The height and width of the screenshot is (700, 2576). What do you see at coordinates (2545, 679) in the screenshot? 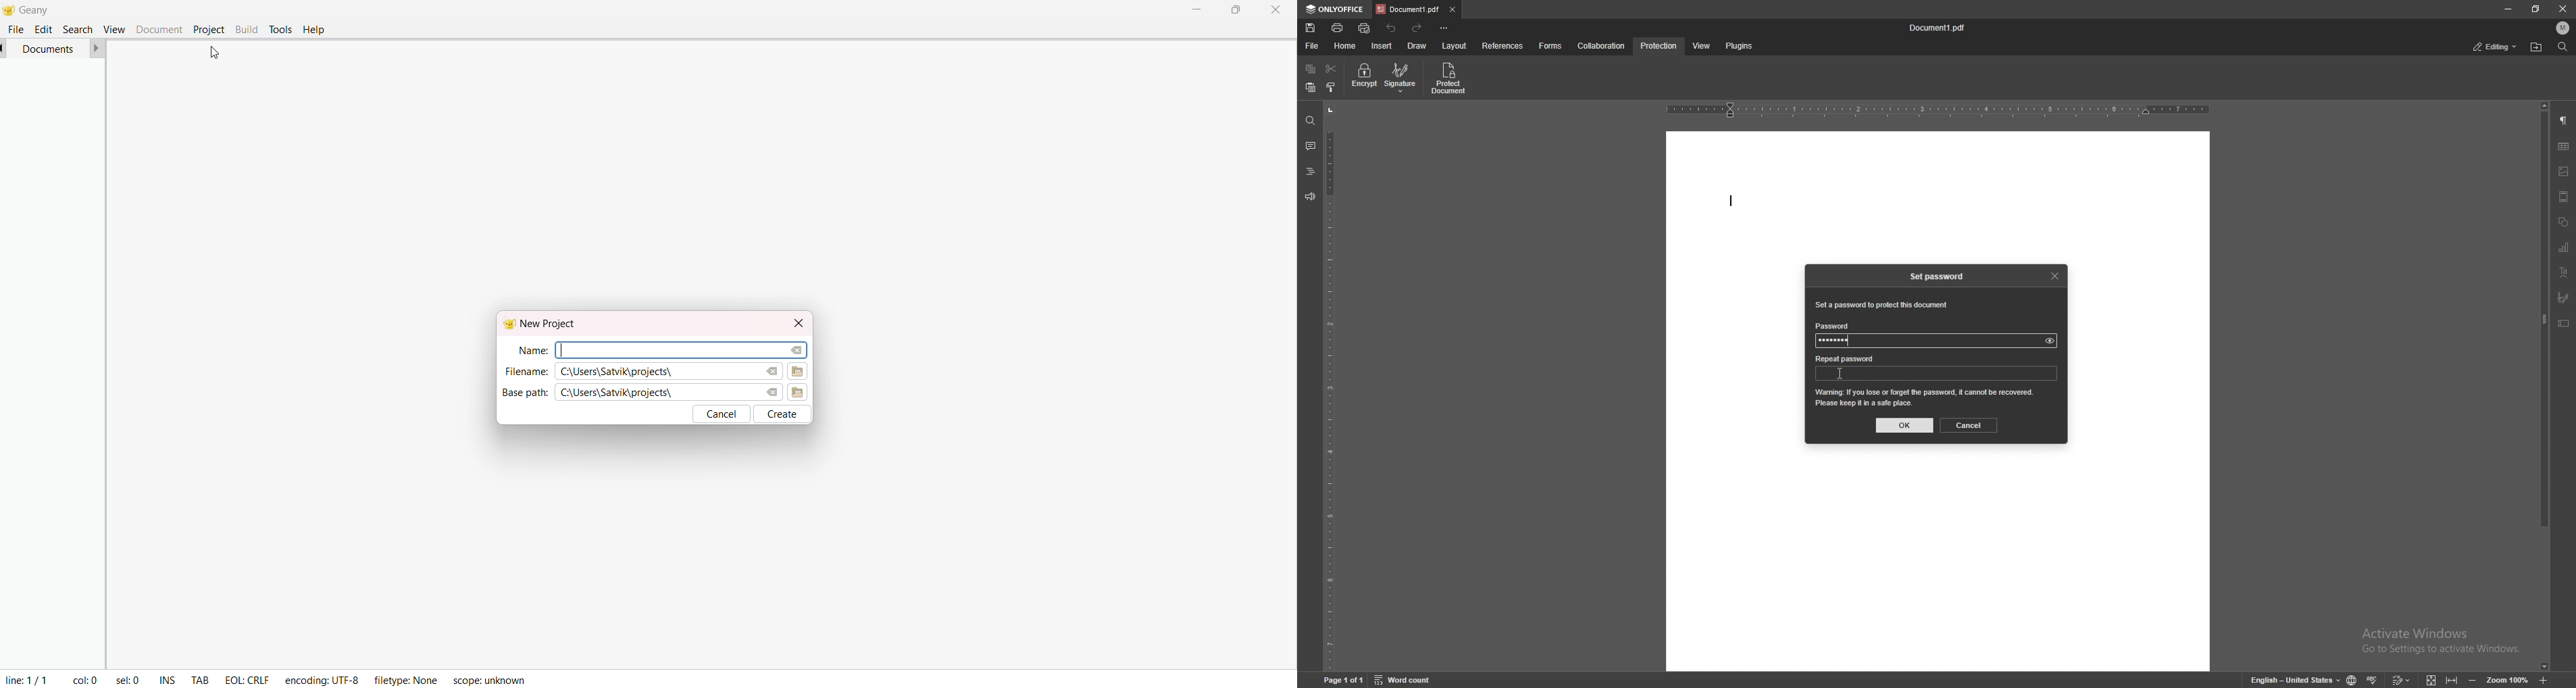
I see `zoom in` at bounding box center [2545, 679].